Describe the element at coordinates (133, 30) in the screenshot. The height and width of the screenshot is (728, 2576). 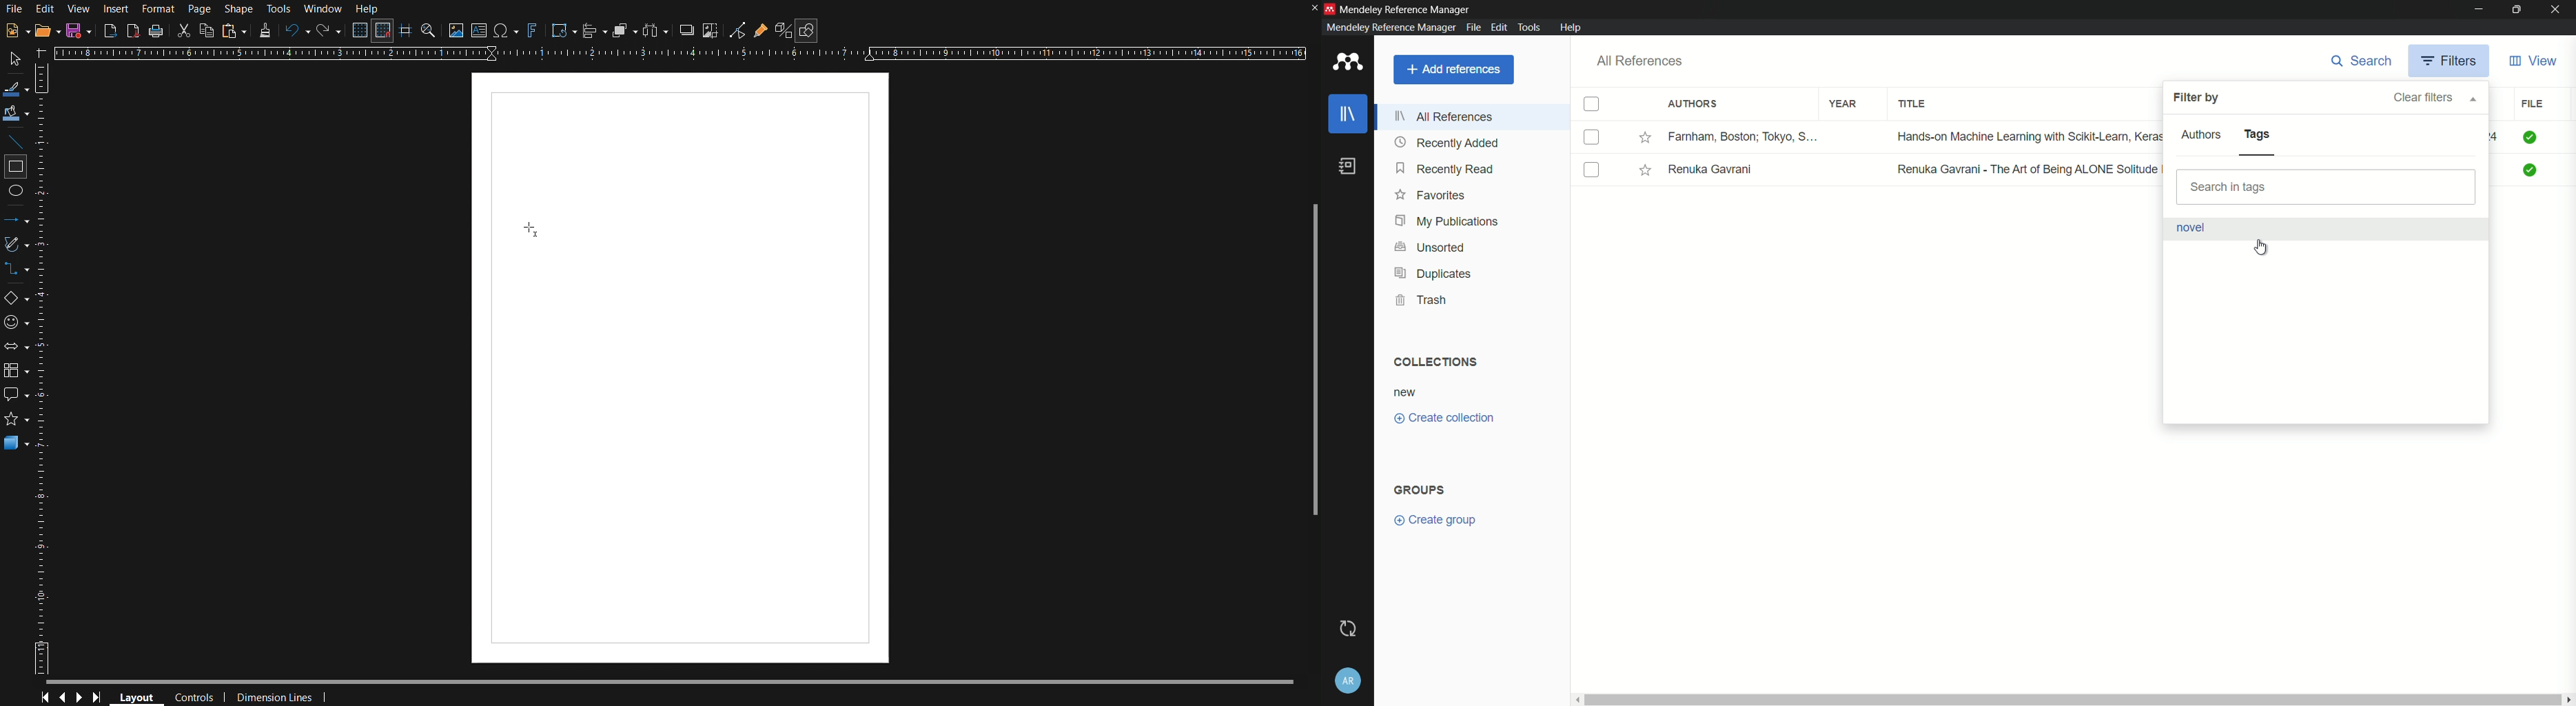
I see `Export as PDF` at that location.